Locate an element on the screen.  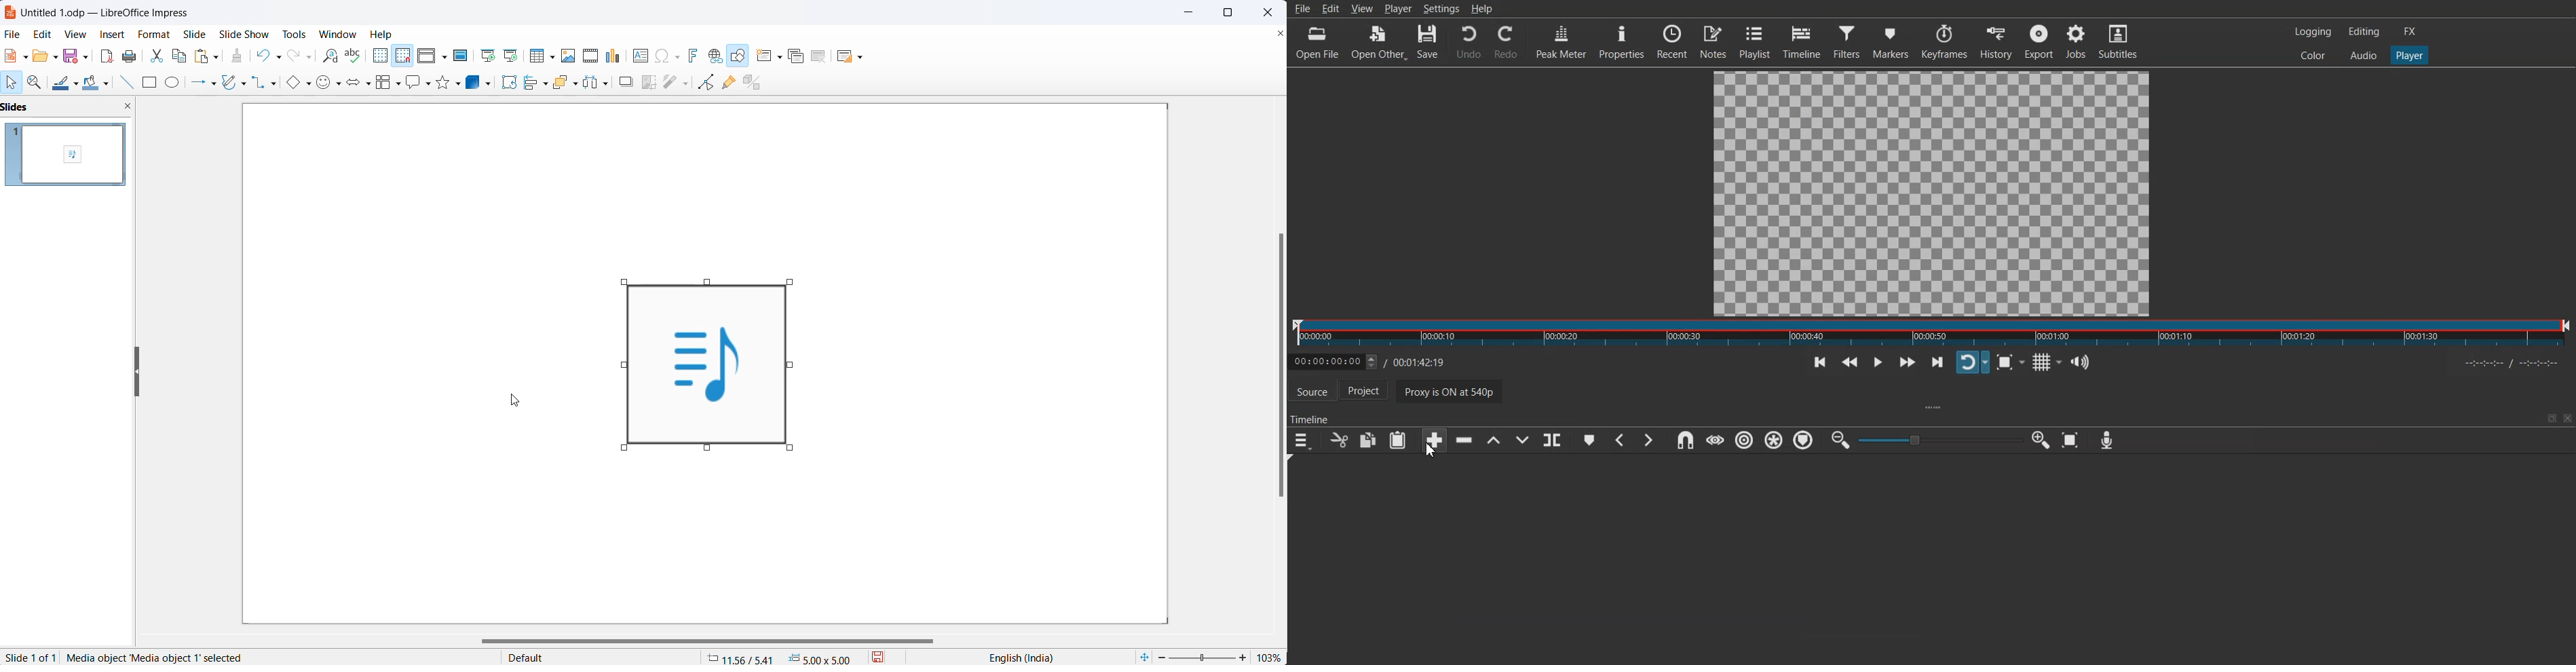
Recent is located at coordinates (1672, 40).